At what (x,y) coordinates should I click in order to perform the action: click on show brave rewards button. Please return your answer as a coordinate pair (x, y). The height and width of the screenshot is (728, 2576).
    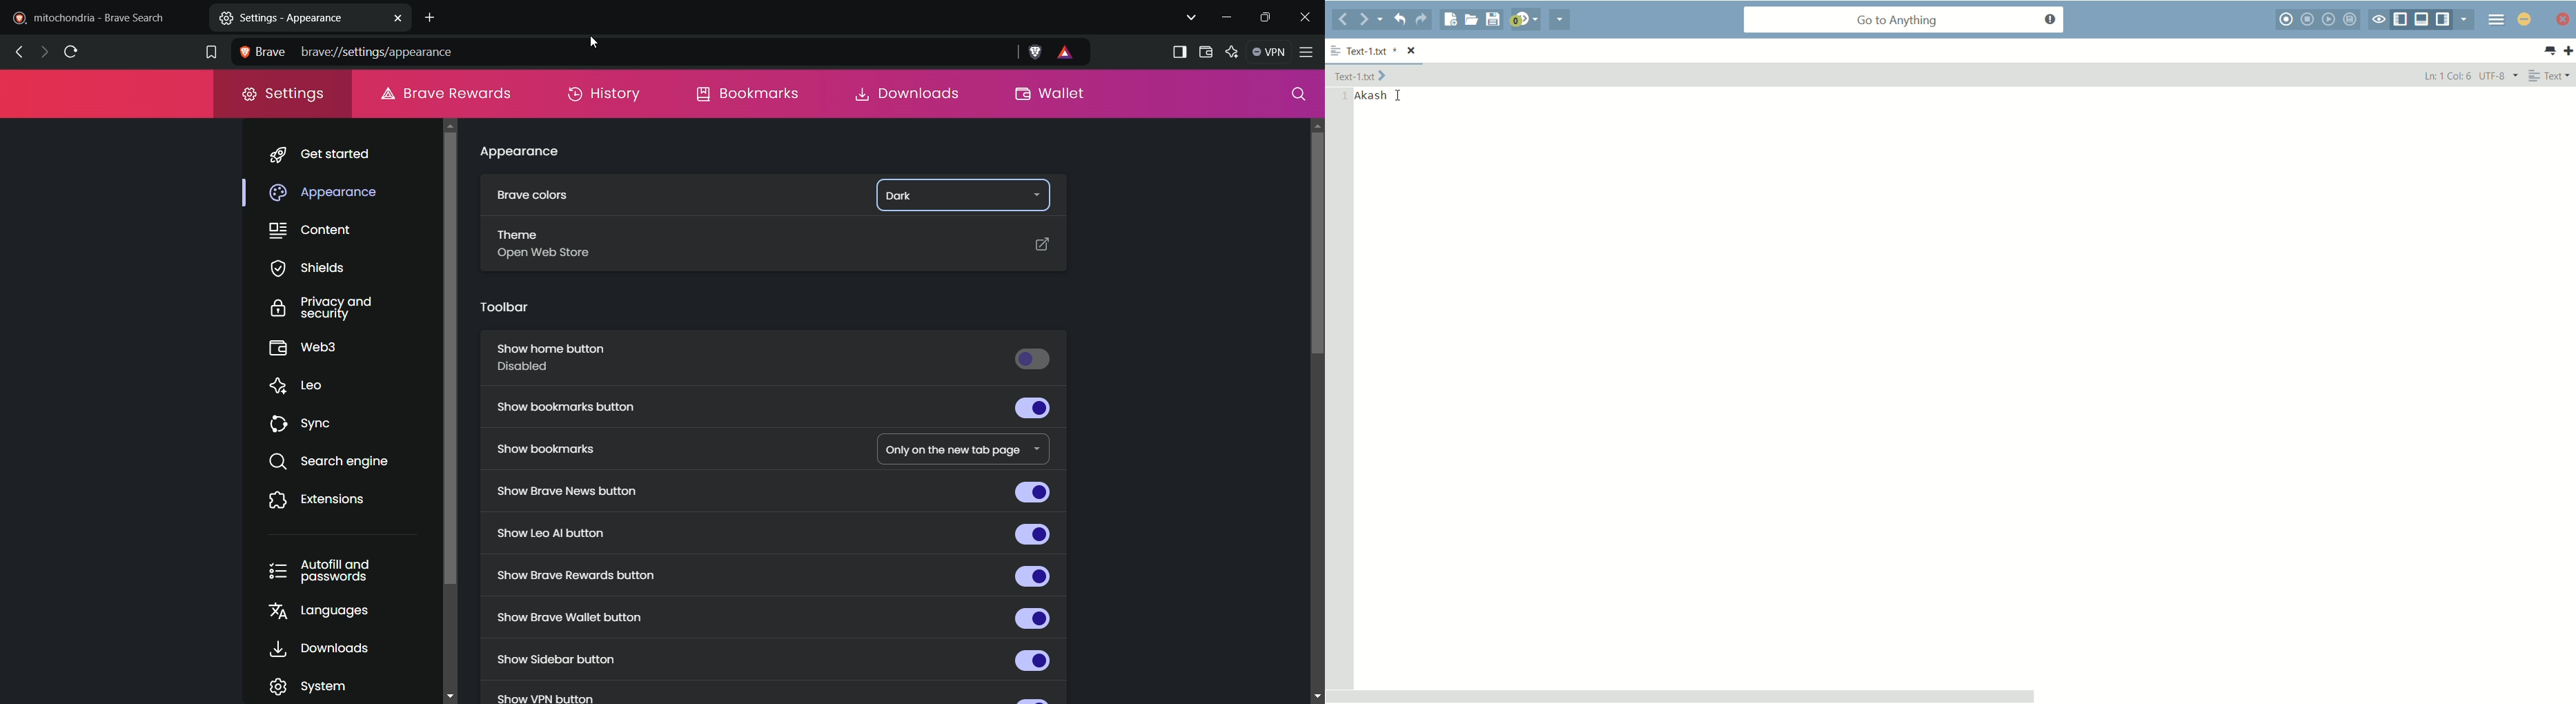
    Looking at the image, I should click on (771, 575).